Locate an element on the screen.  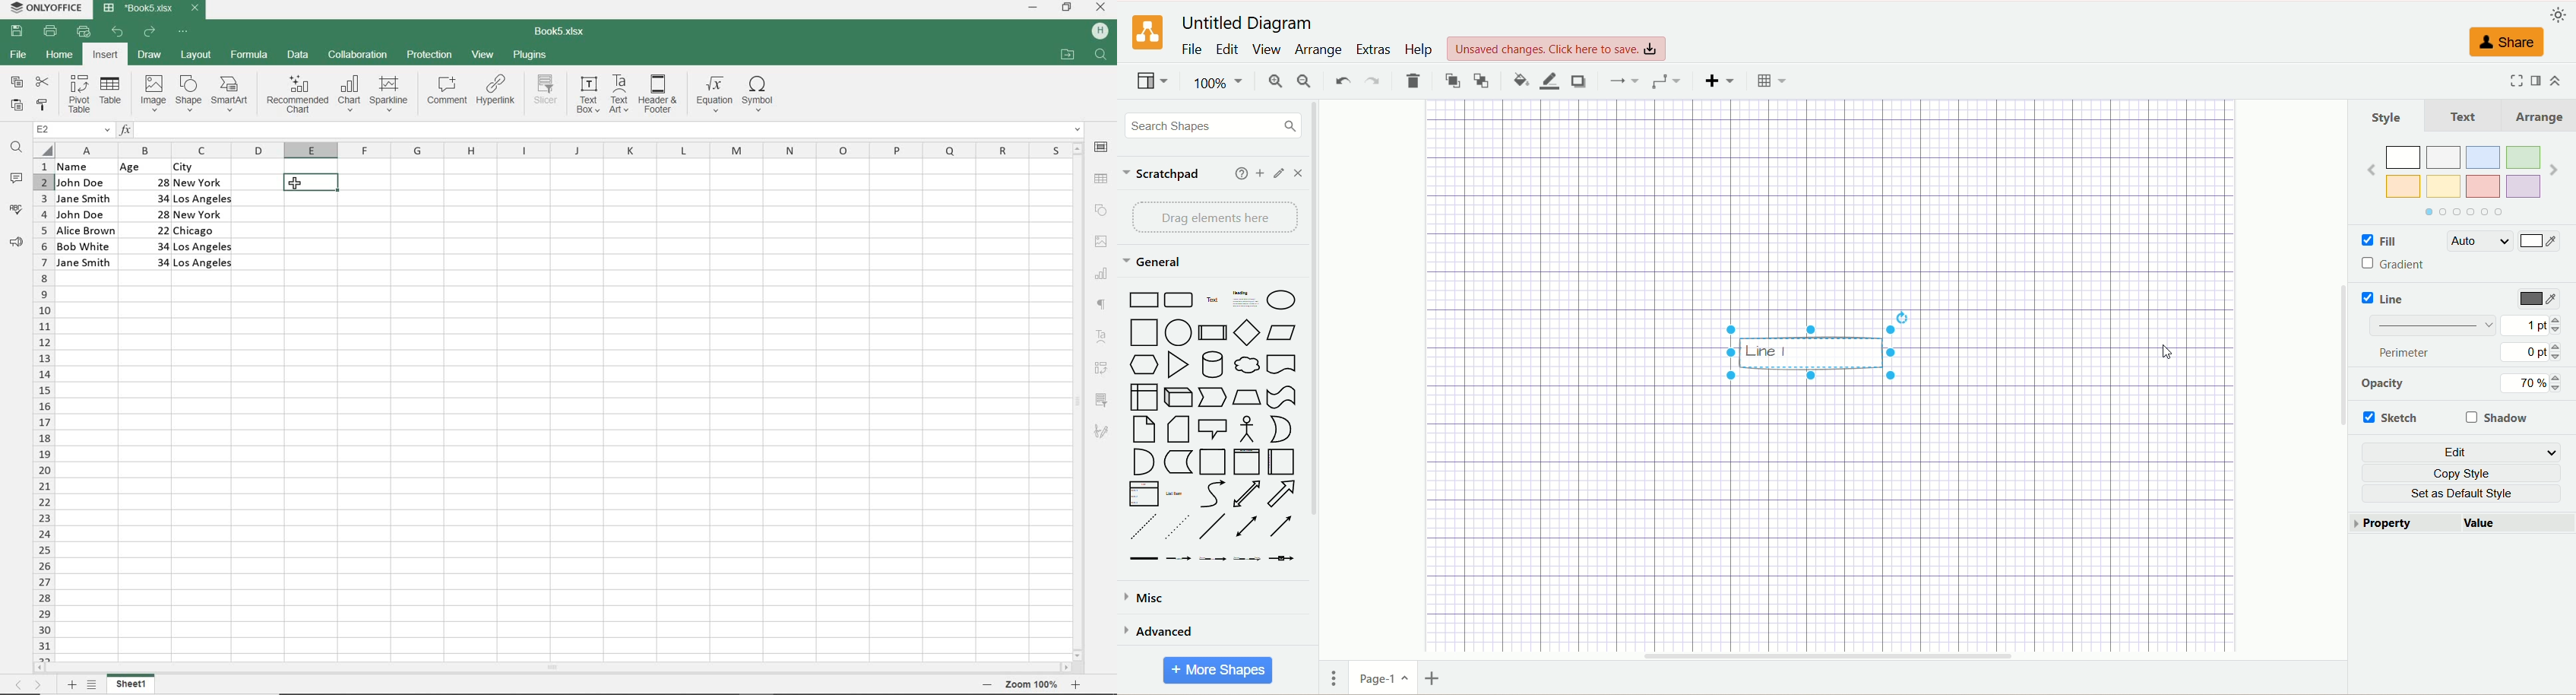
COPY is located at coordinates (16, 83).